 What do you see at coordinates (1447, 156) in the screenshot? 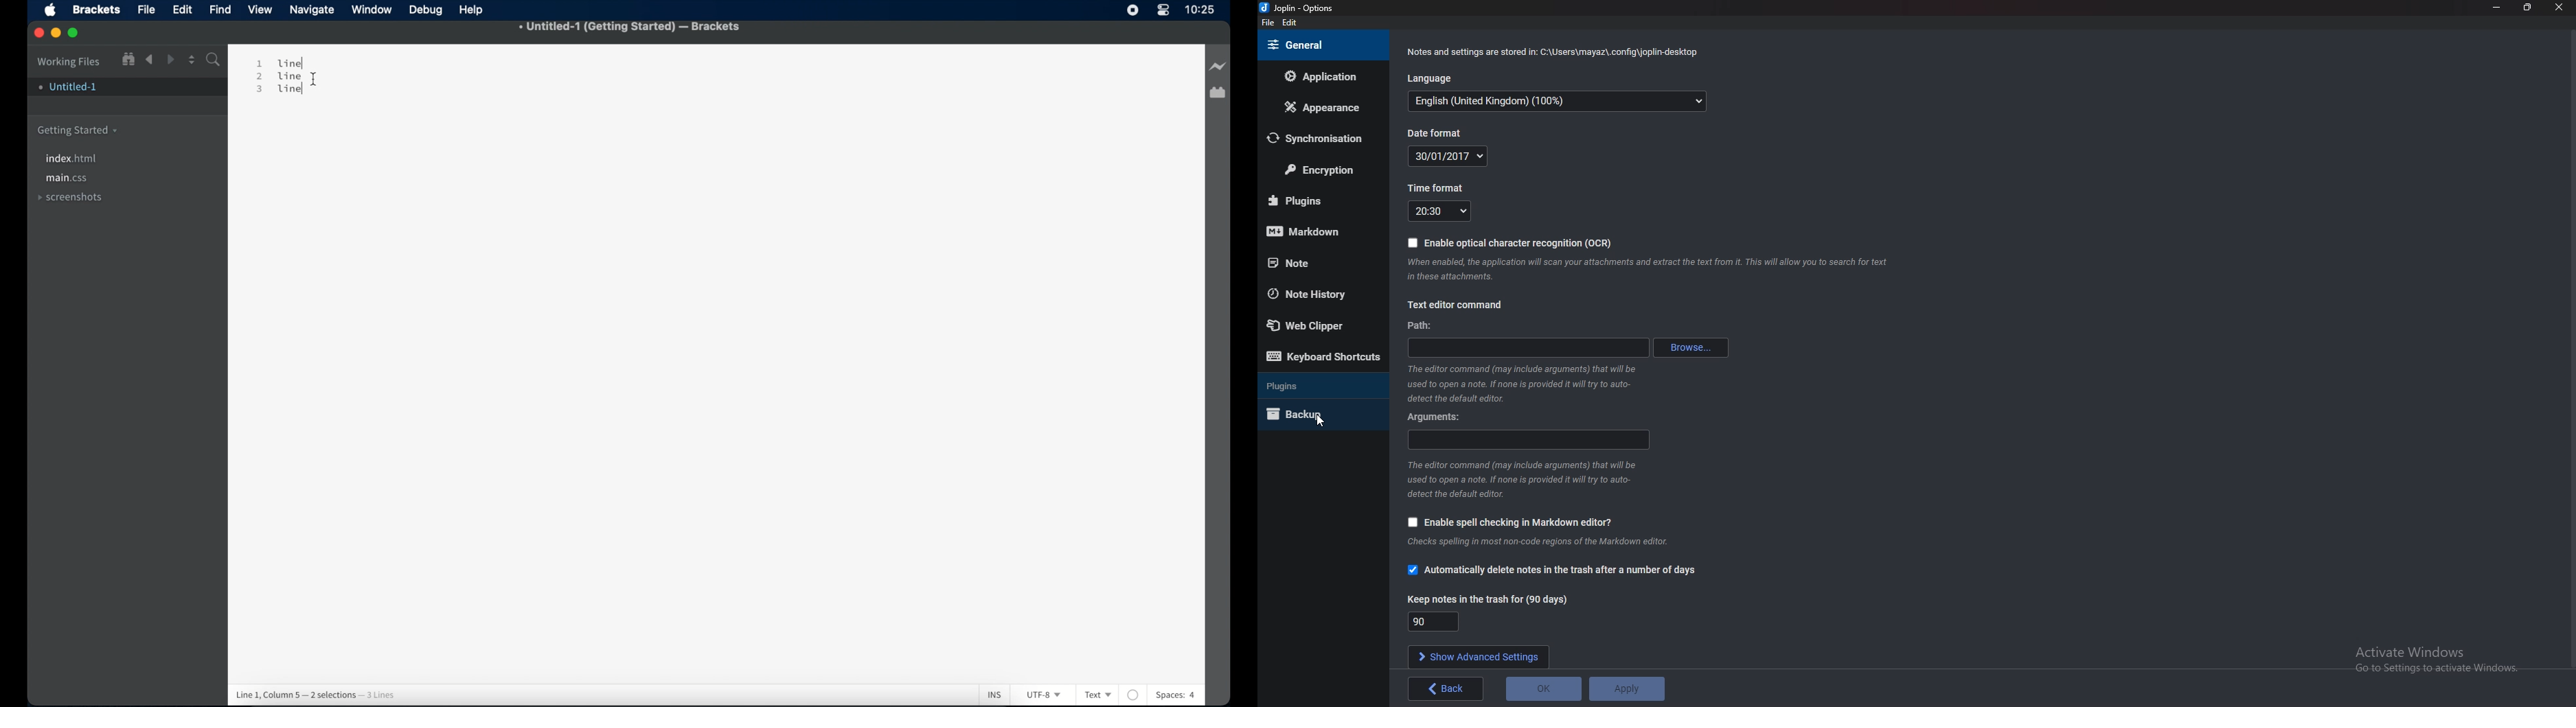
I see `Date format` at bounding box center [1447, 156].